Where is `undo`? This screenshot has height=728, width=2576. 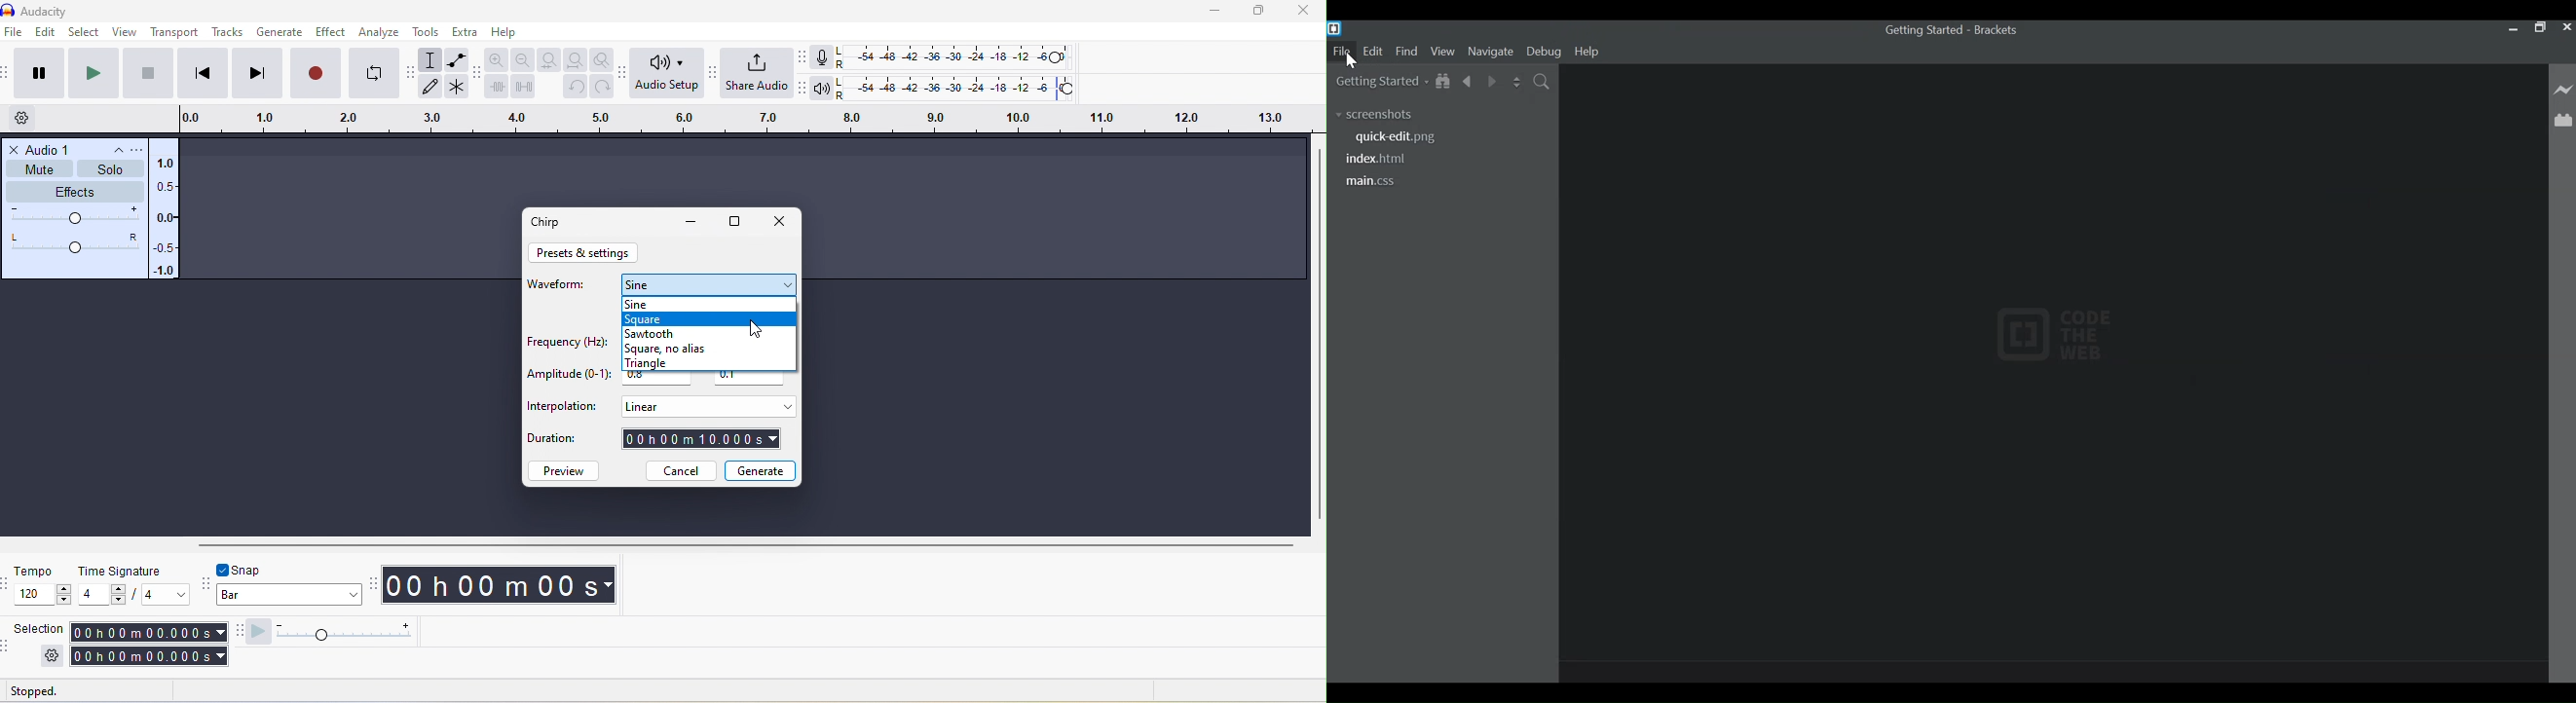
undo is located at coordinates (574, 88).